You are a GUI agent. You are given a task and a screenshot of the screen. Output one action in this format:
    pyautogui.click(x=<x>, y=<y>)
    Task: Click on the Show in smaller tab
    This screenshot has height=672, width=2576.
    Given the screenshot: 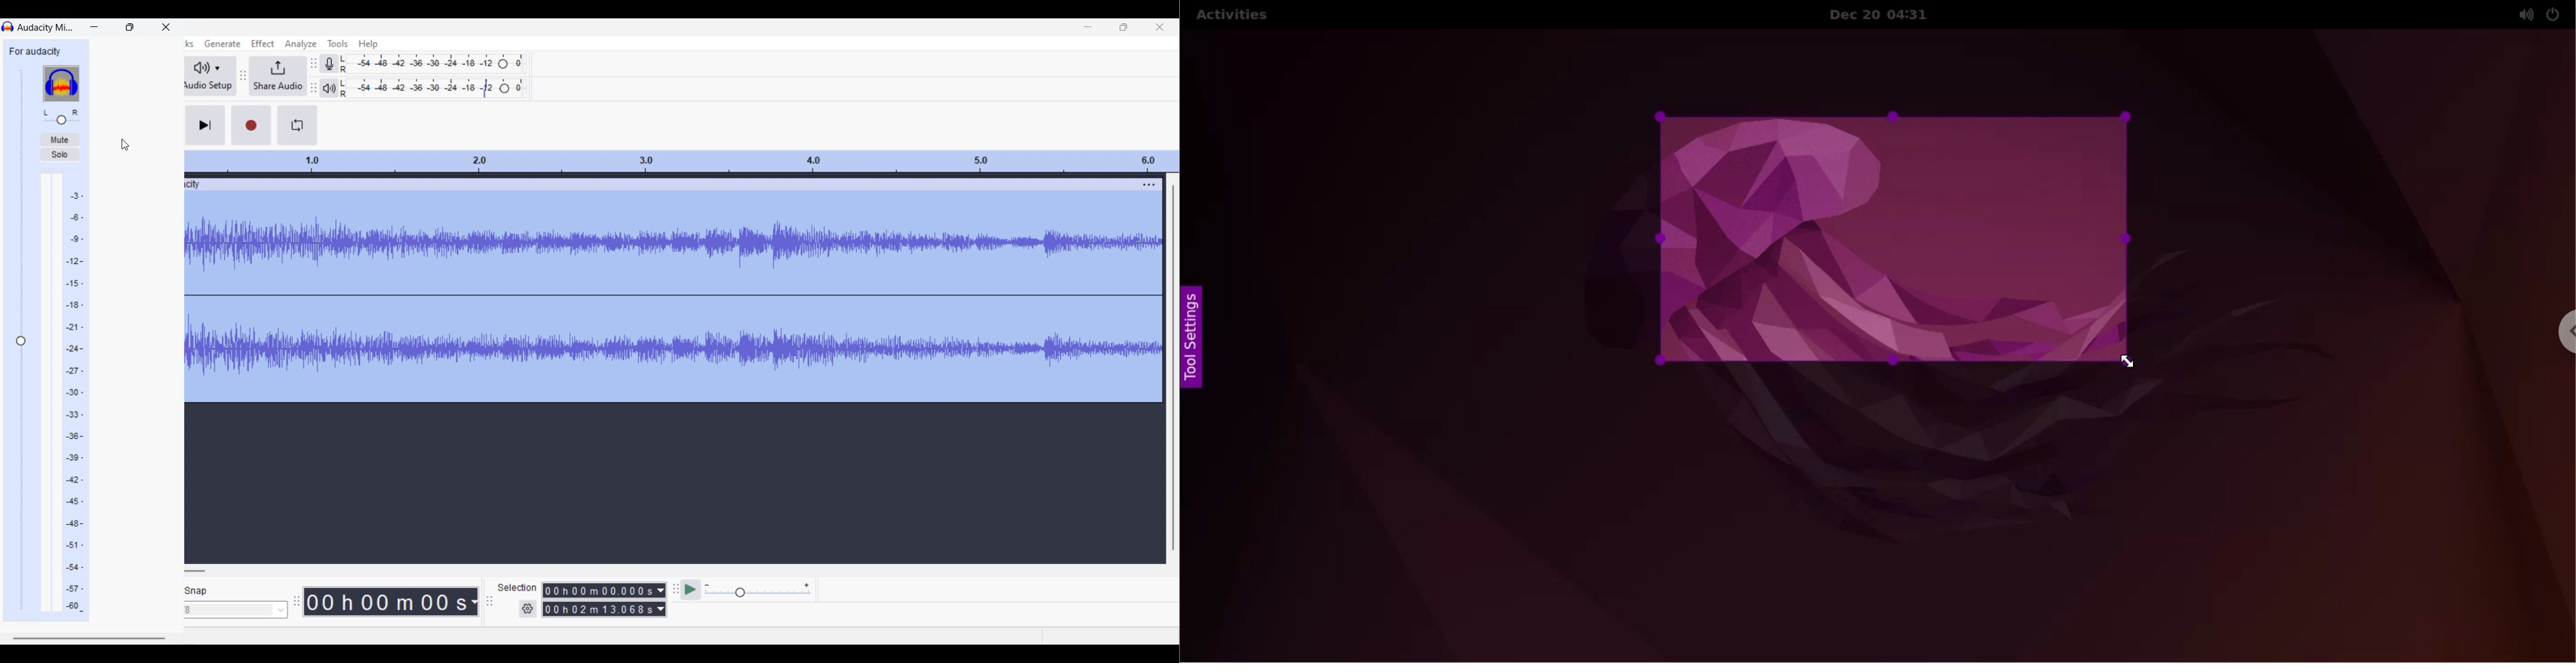 What is the action you would take?
    pyautogui.click(x=130, y=27)
    